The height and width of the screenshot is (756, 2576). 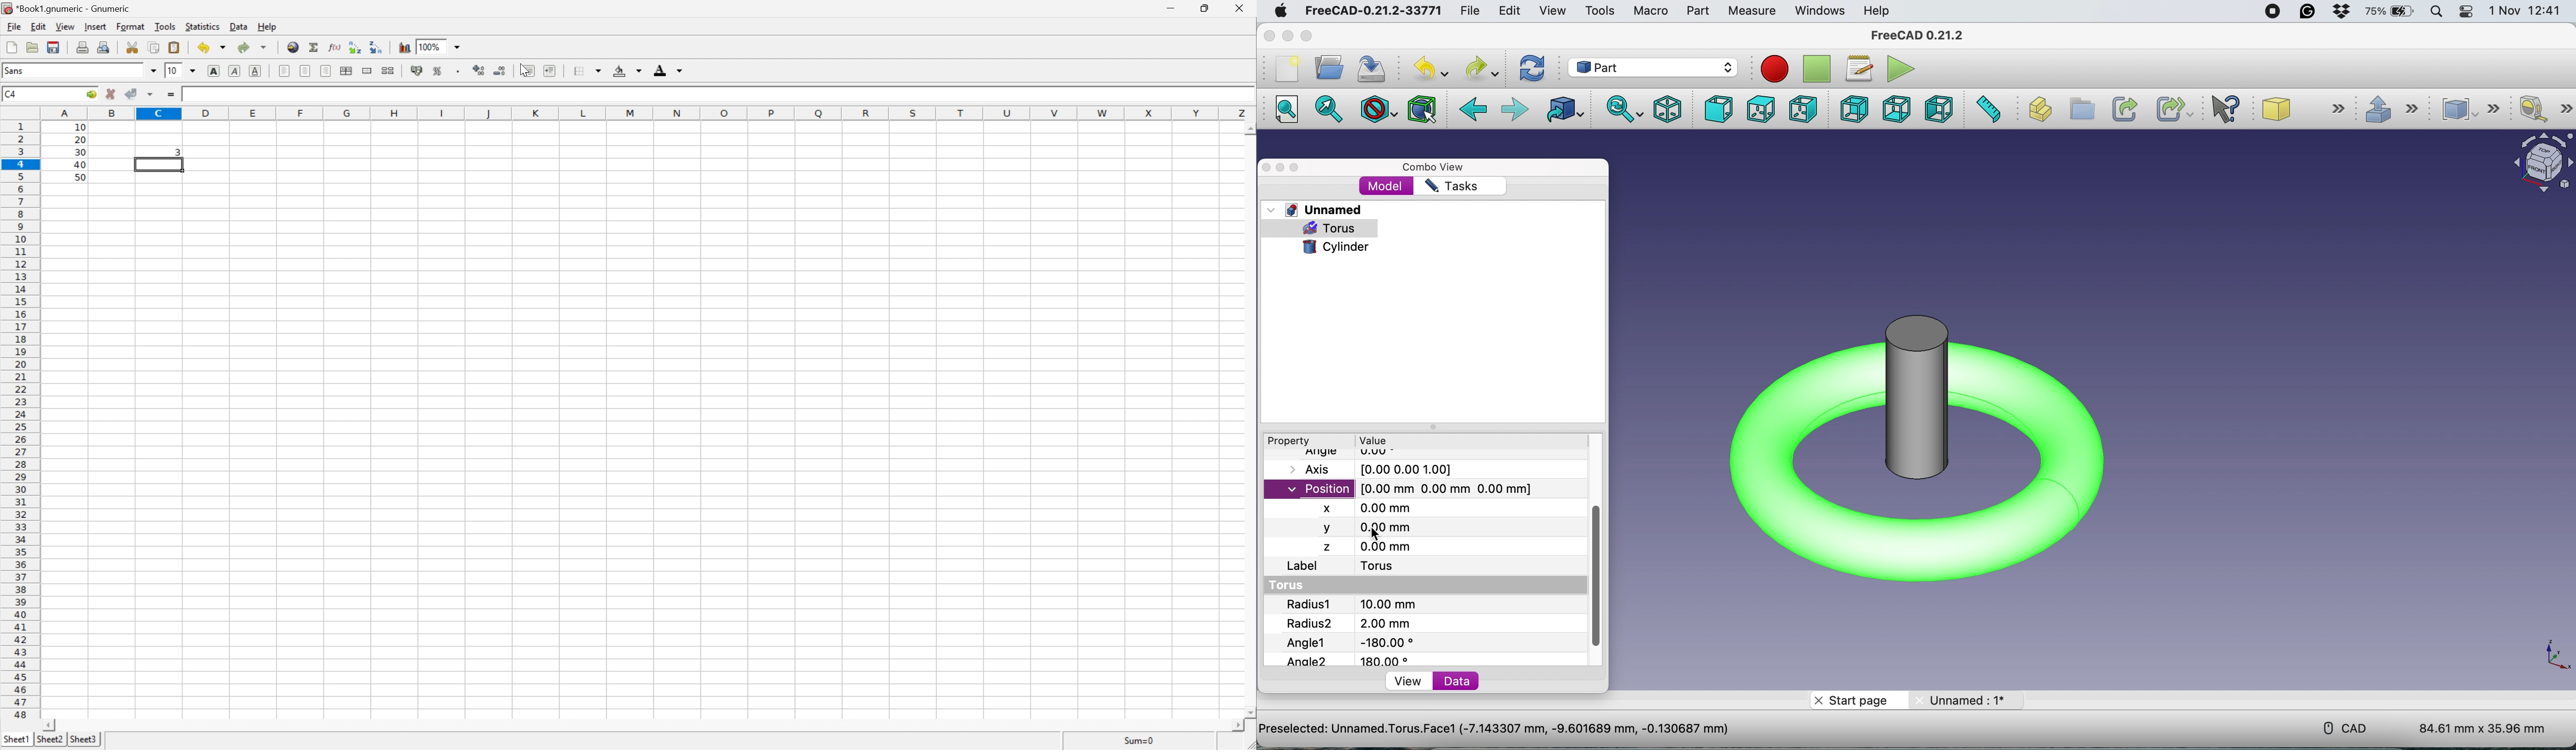 What do you see at coordinates (2477, 109) in the screenshot?
I see `compound tools` at bounding box center [2477, 109].